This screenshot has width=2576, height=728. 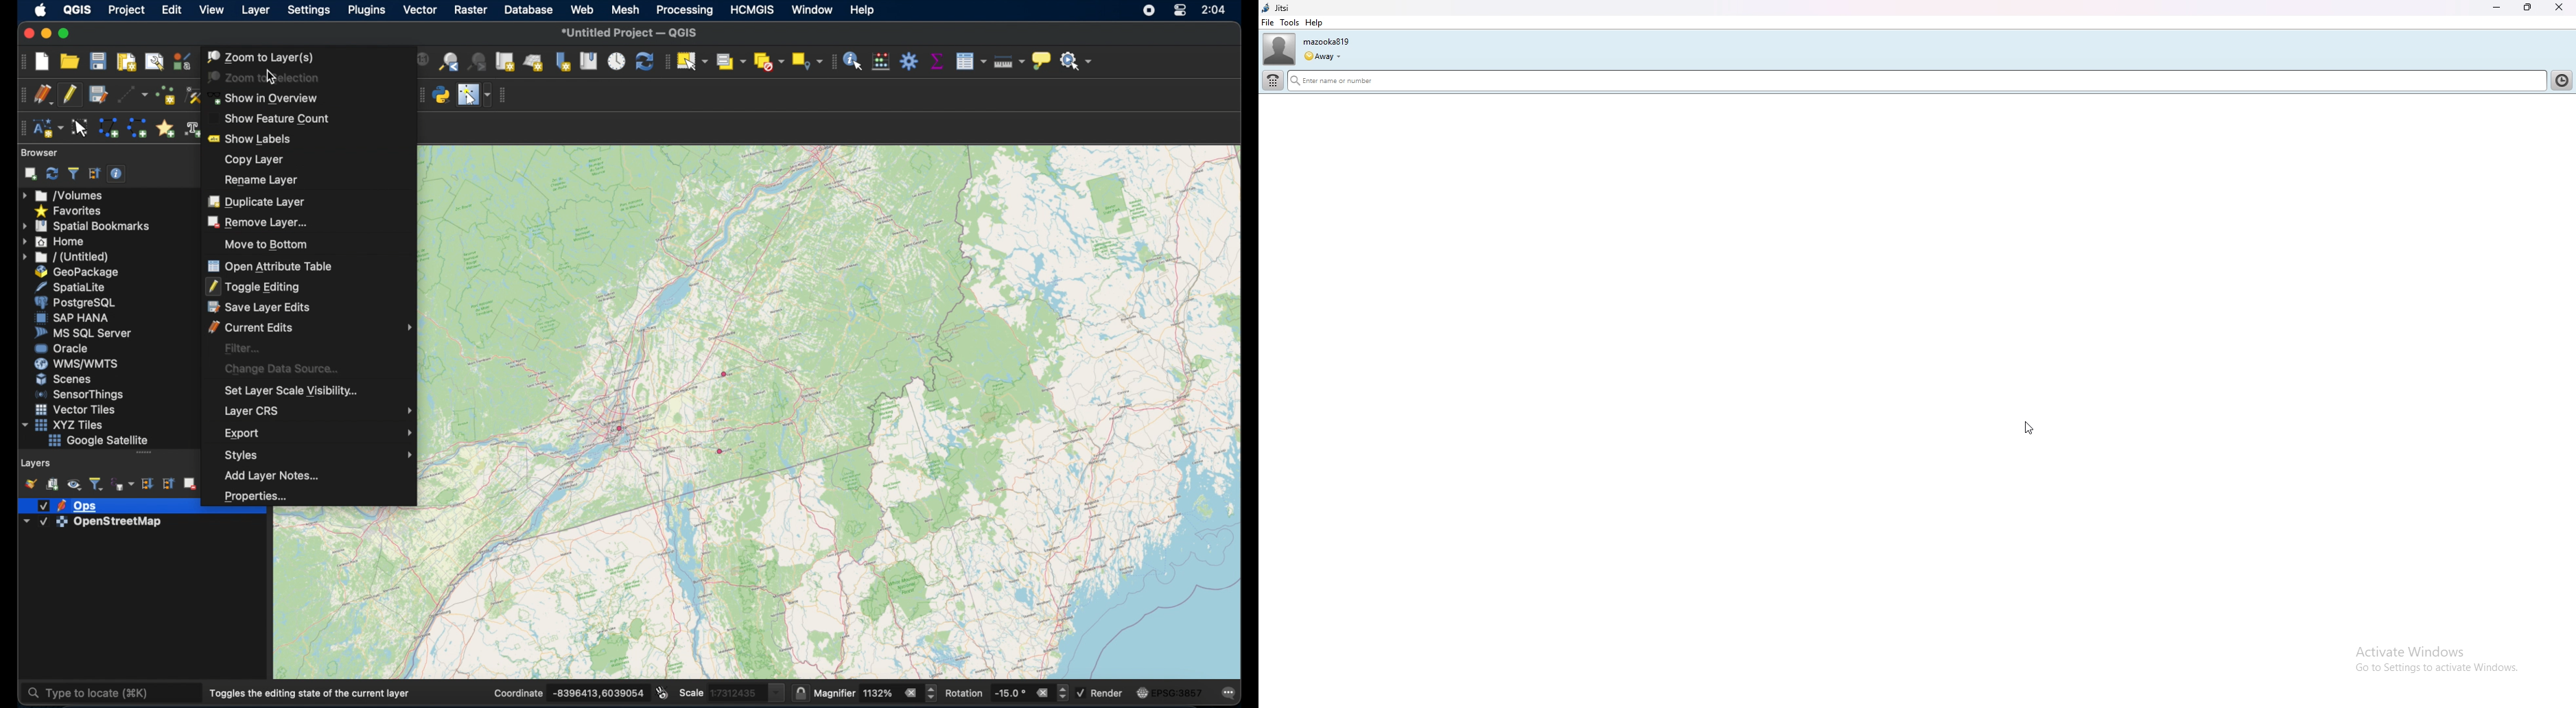 What do you see at coordinates (109, 127) in the screenshot?
I see `create polygon annotation` at bounding box center [109, 127].